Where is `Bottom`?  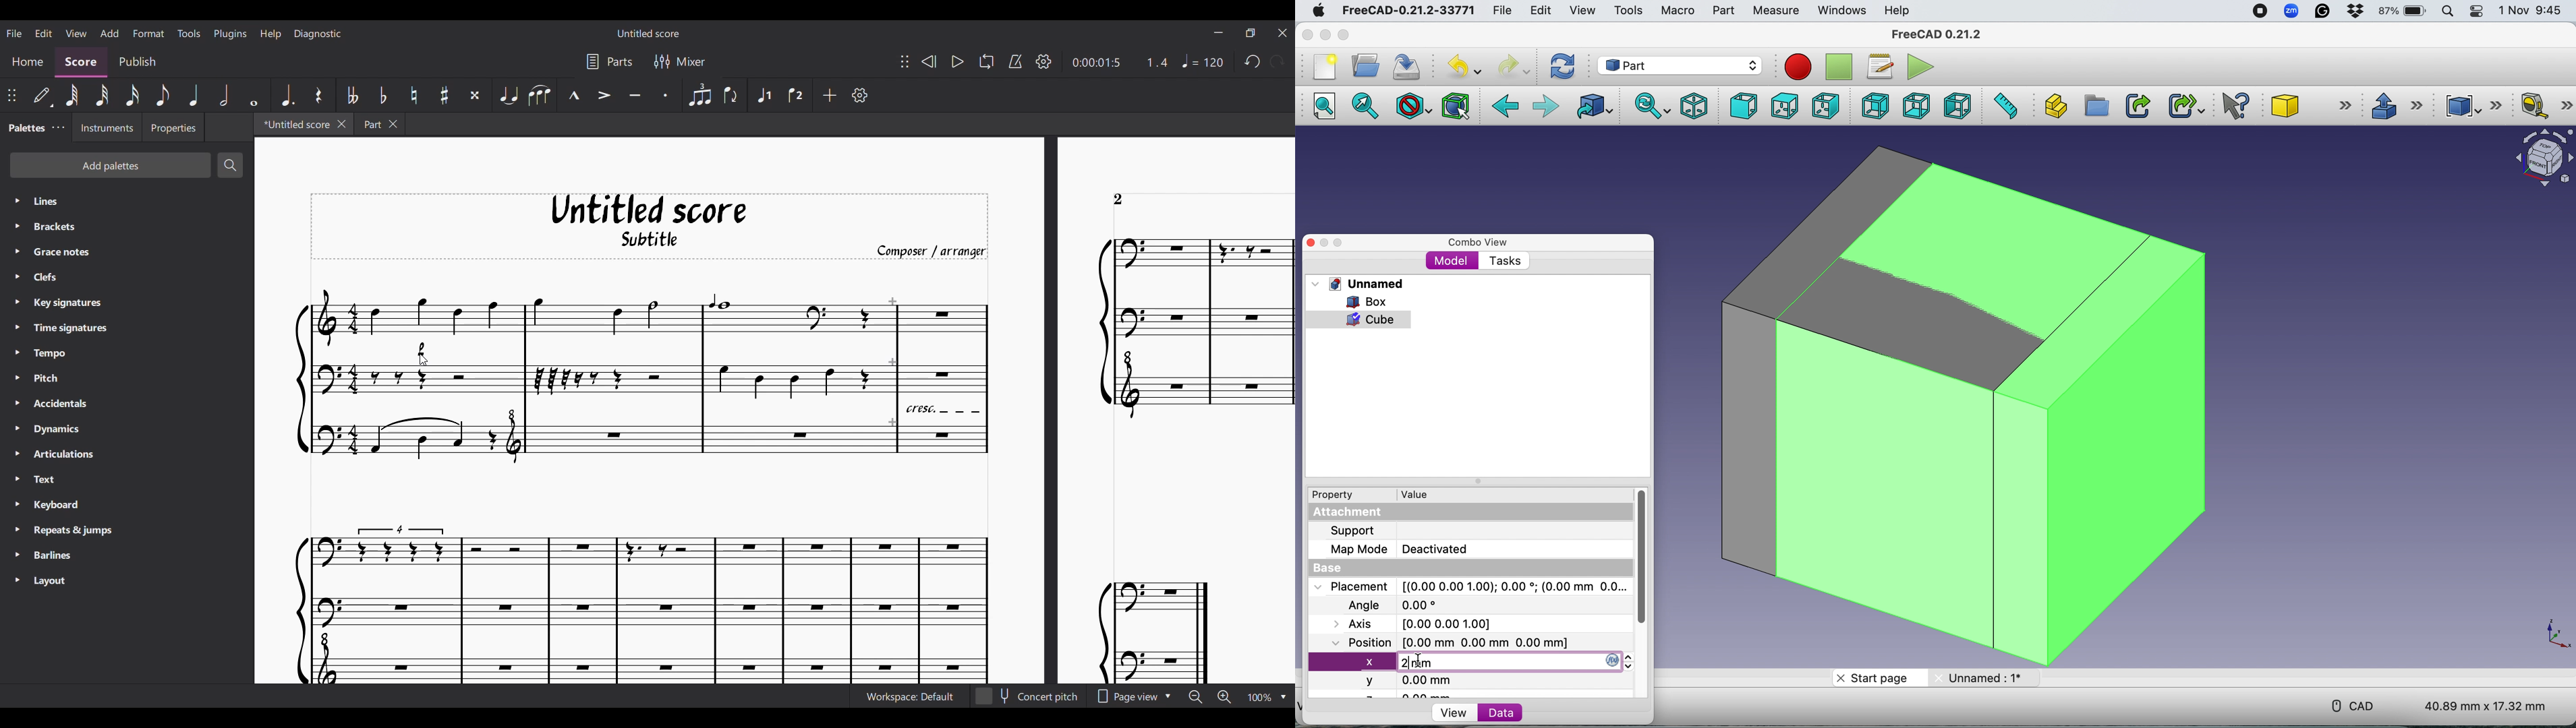
Bottom is located at coordinates (1916, 105).